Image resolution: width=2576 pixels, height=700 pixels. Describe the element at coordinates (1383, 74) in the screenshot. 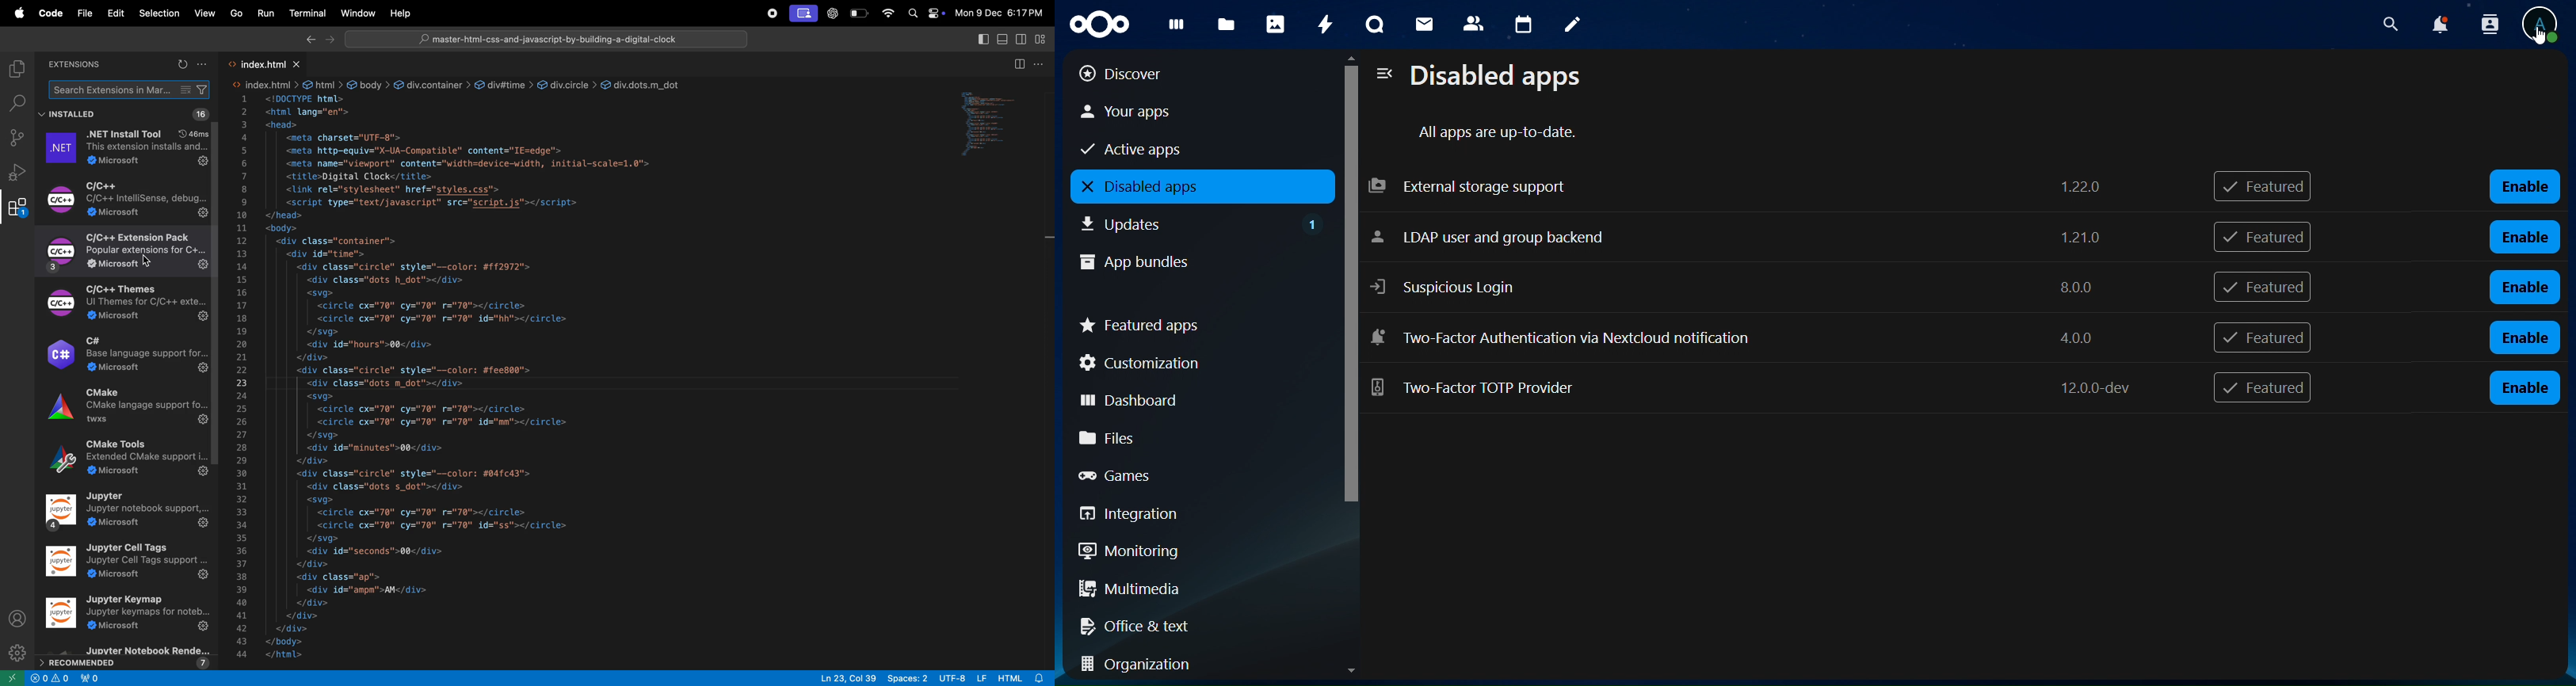

I see `close navigation` at that location.